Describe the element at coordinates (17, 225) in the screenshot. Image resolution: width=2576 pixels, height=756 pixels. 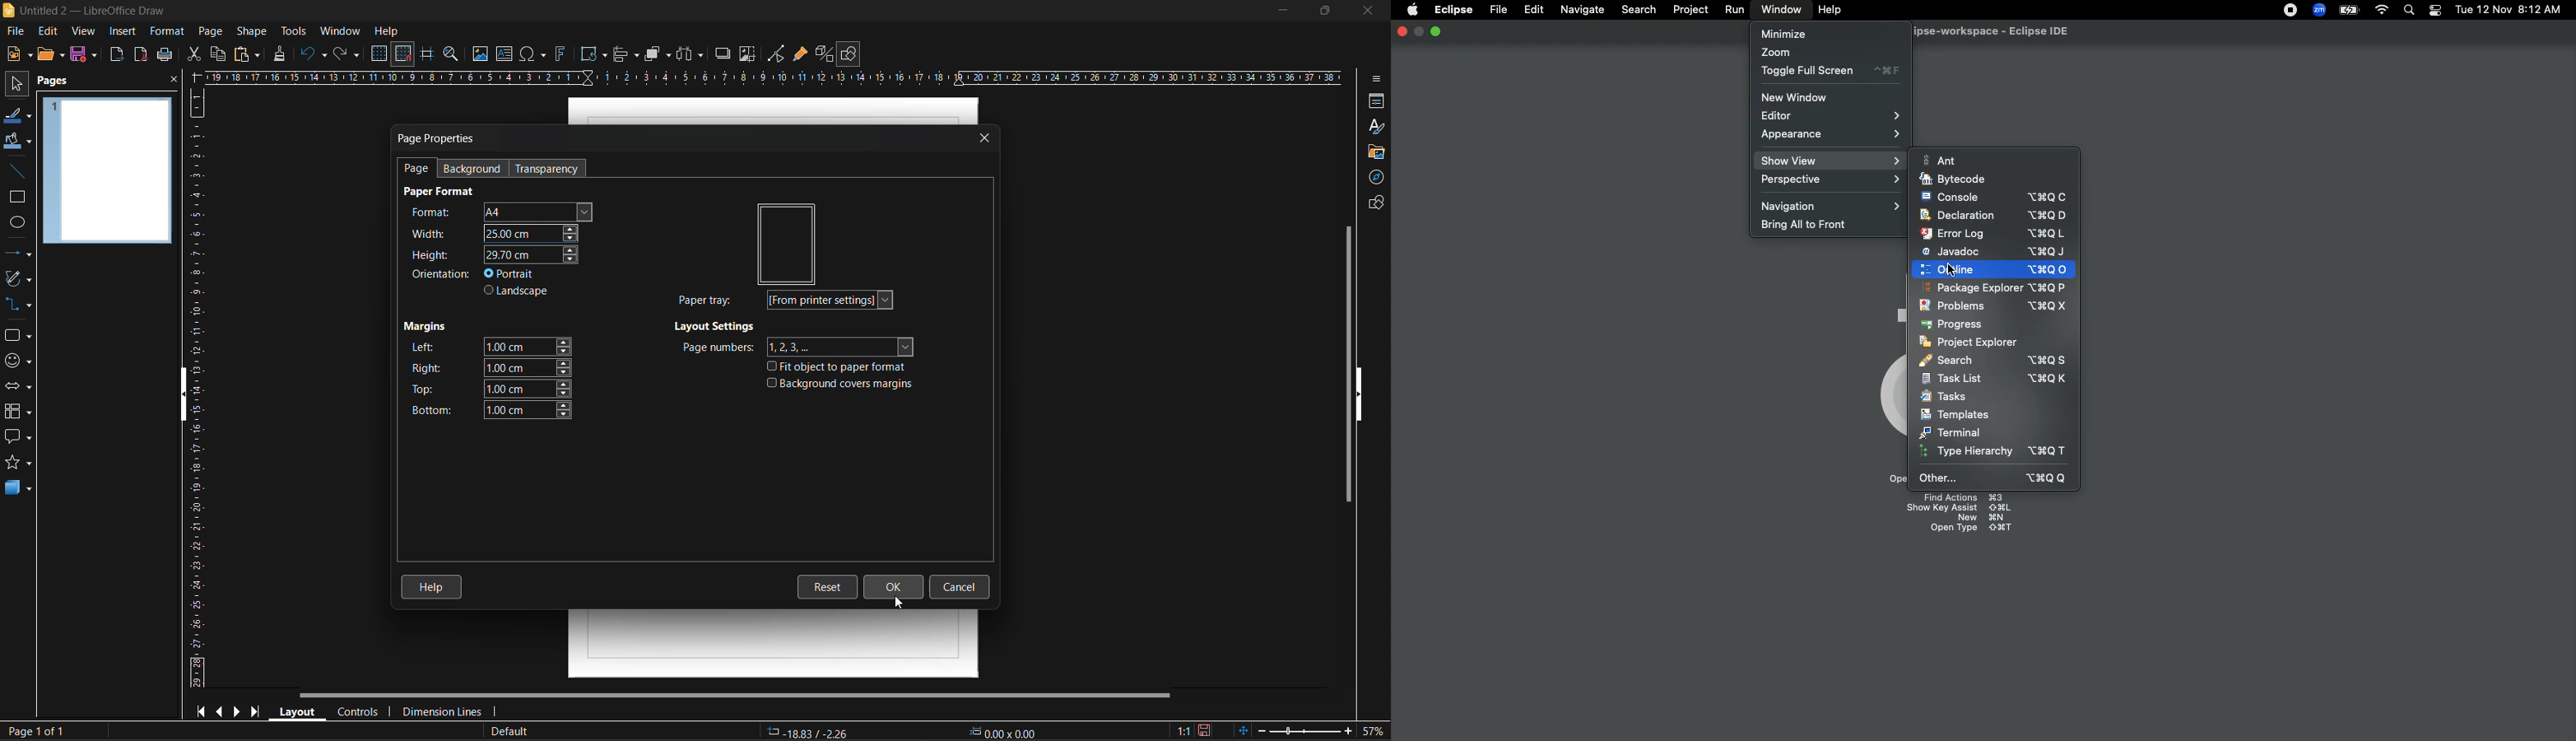
I see `ellipse` at that location.